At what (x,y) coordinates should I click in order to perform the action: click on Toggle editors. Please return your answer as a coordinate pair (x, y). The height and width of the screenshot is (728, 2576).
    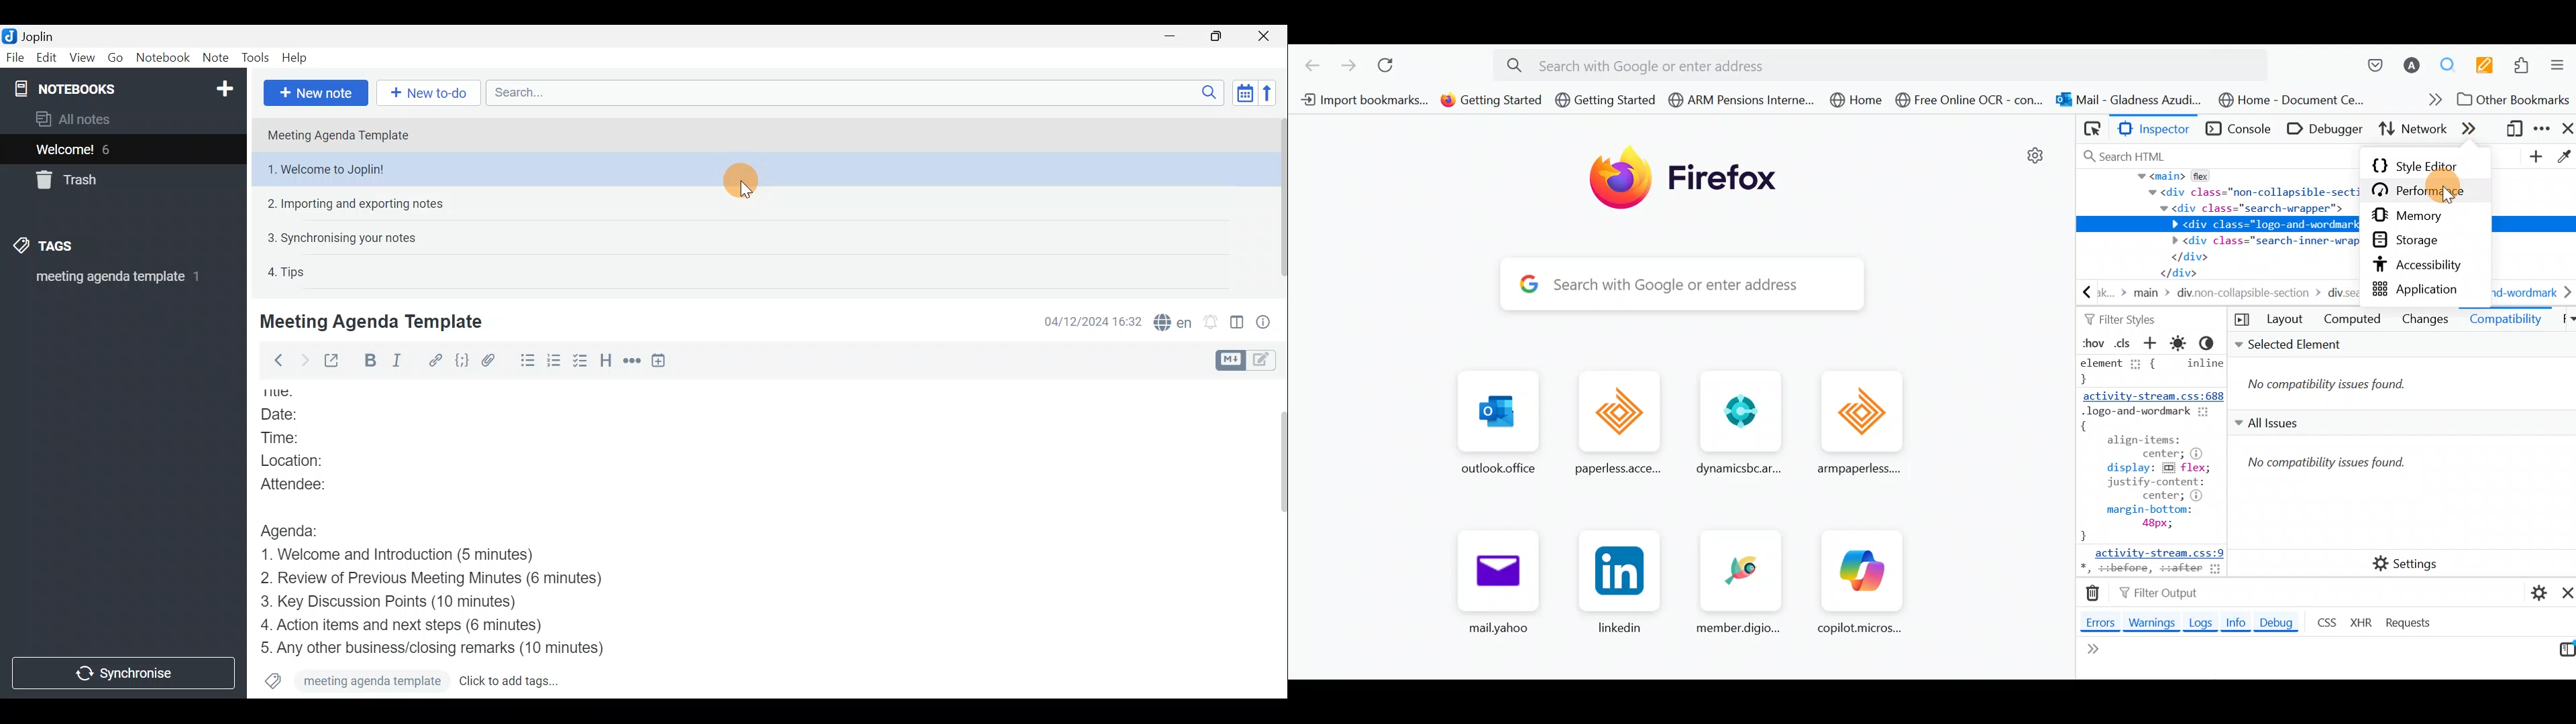
    Looking at the image, I should click on (1228, 361).